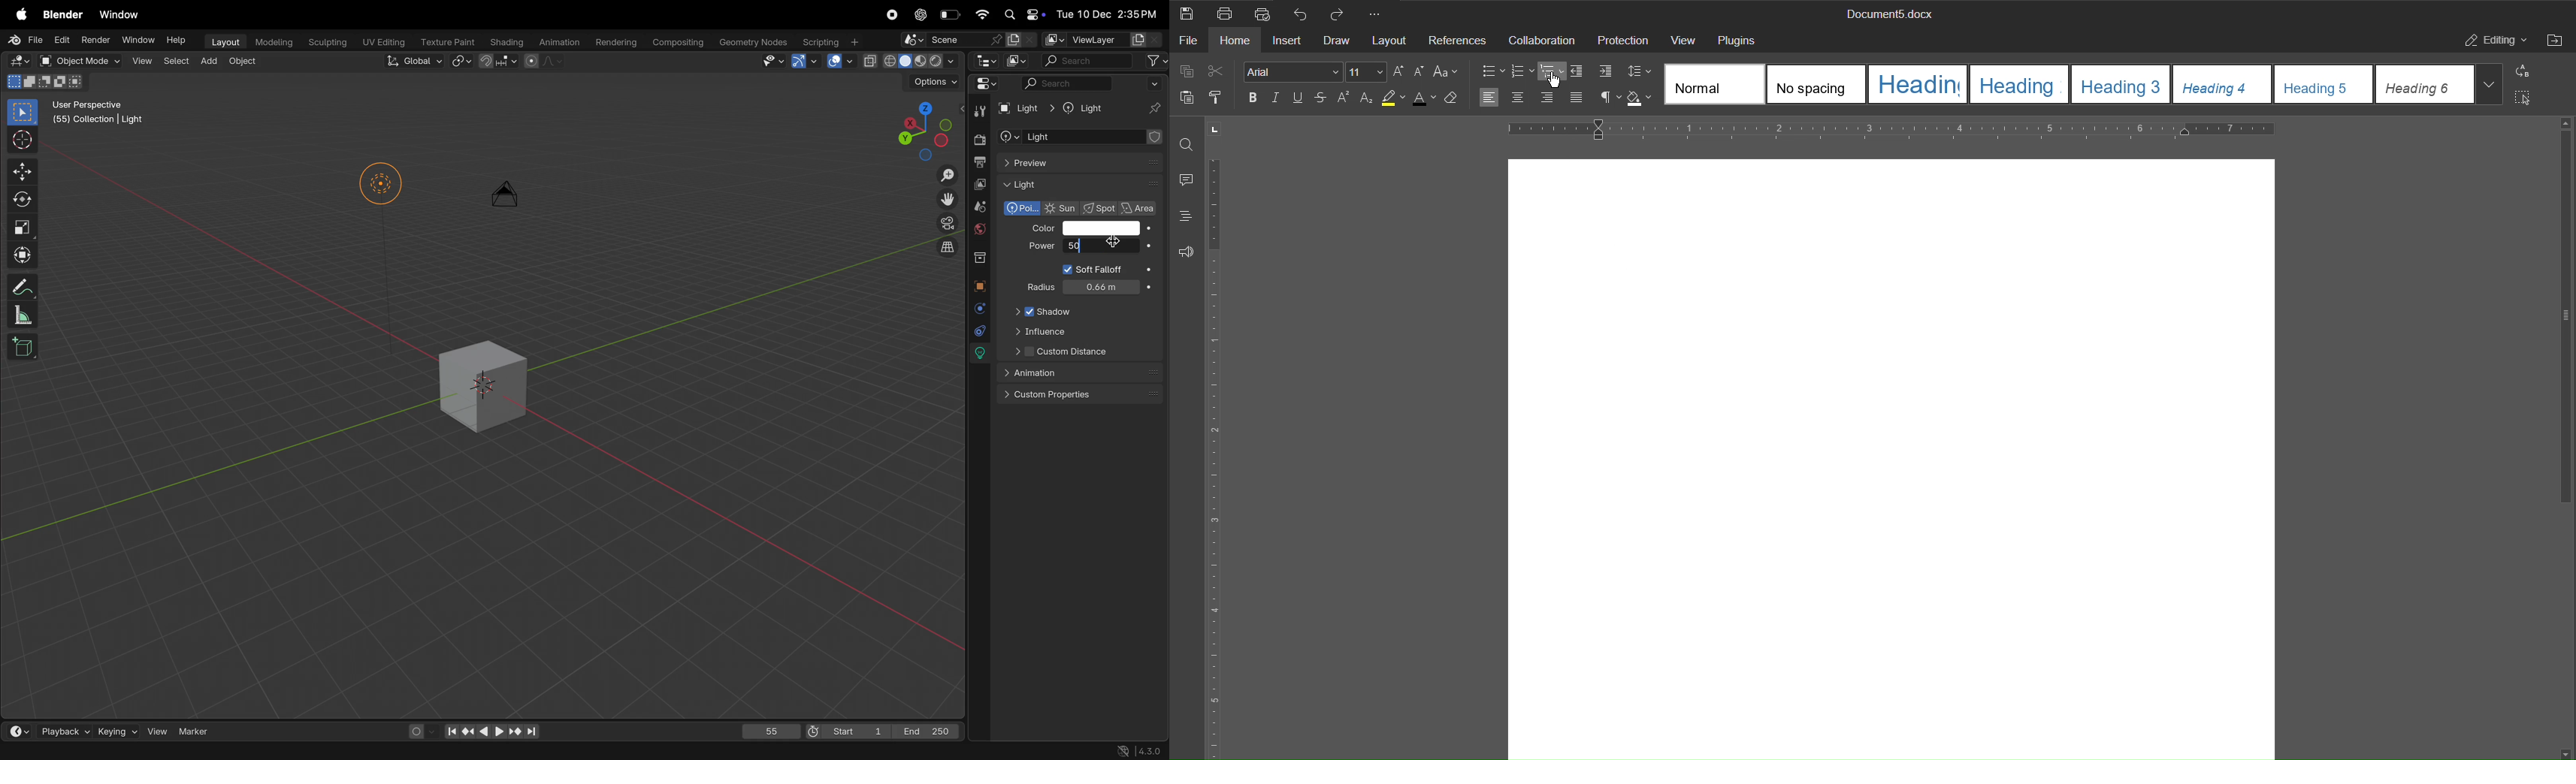 This screenshot has width=2576, height=784. Describe the element at coordinates (65, 731) in the screenshot. I see `playback` at that location.